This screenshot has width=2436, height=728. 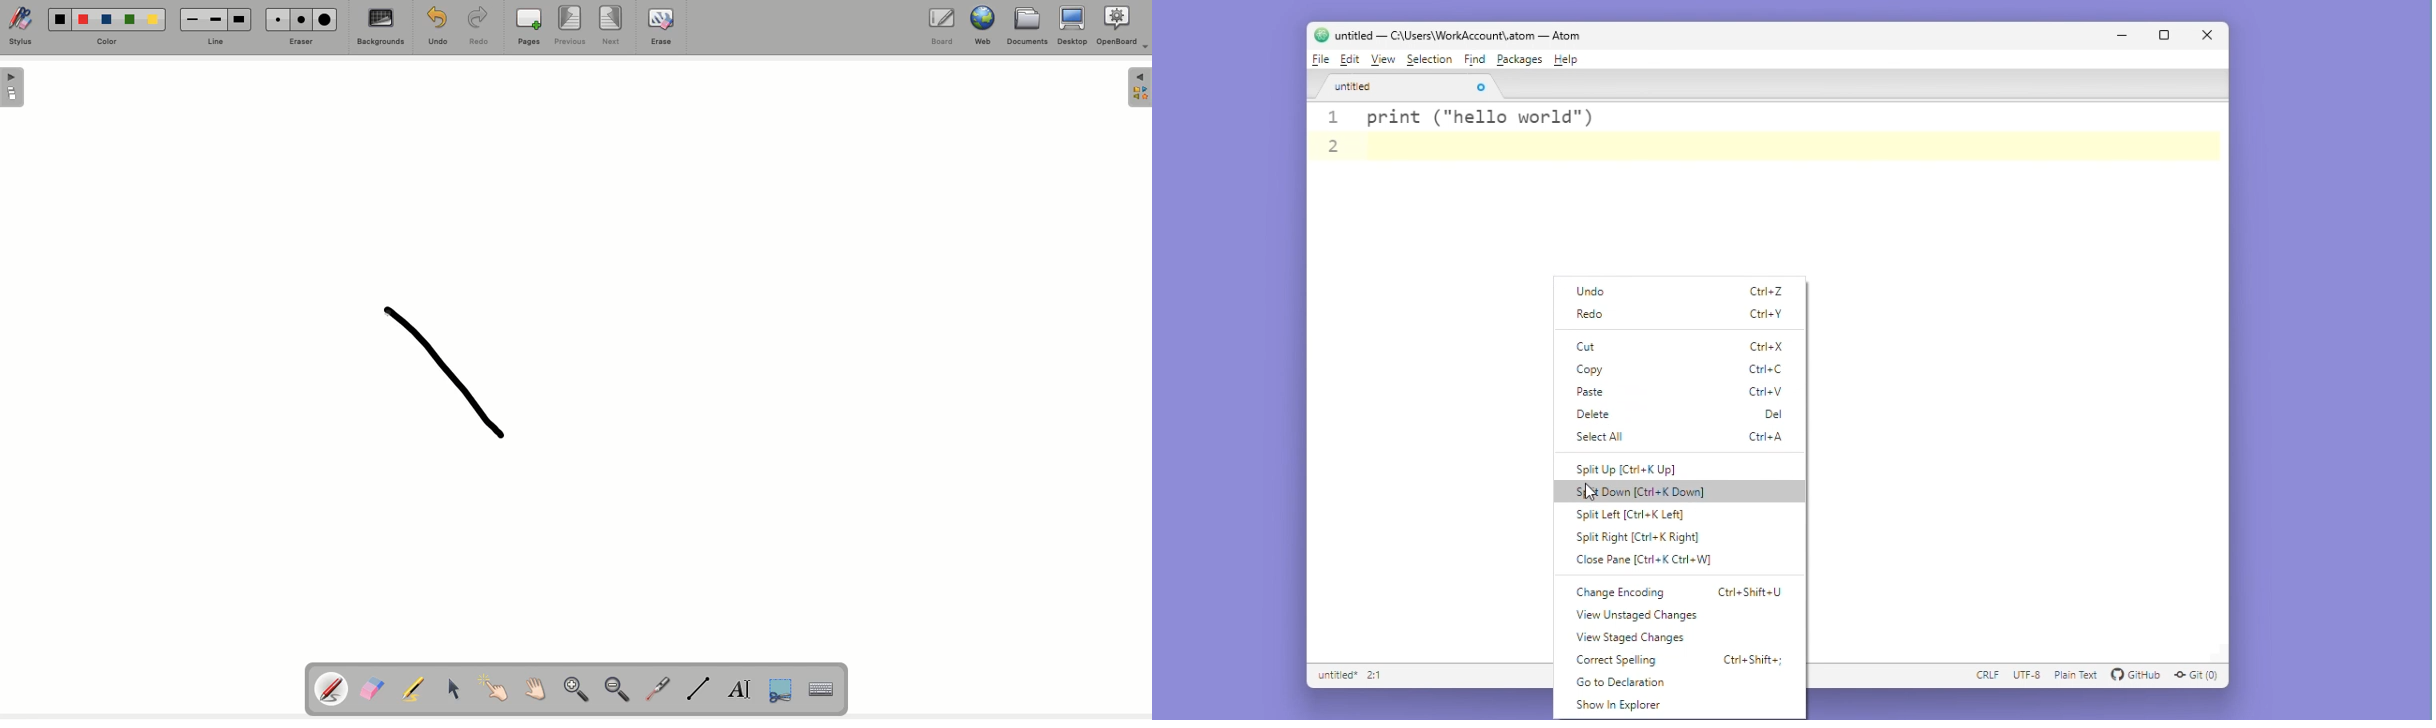 What do you see at coordinates (220, 41) in the screenshot?
I see `Line` at bounding box center [220, 41].